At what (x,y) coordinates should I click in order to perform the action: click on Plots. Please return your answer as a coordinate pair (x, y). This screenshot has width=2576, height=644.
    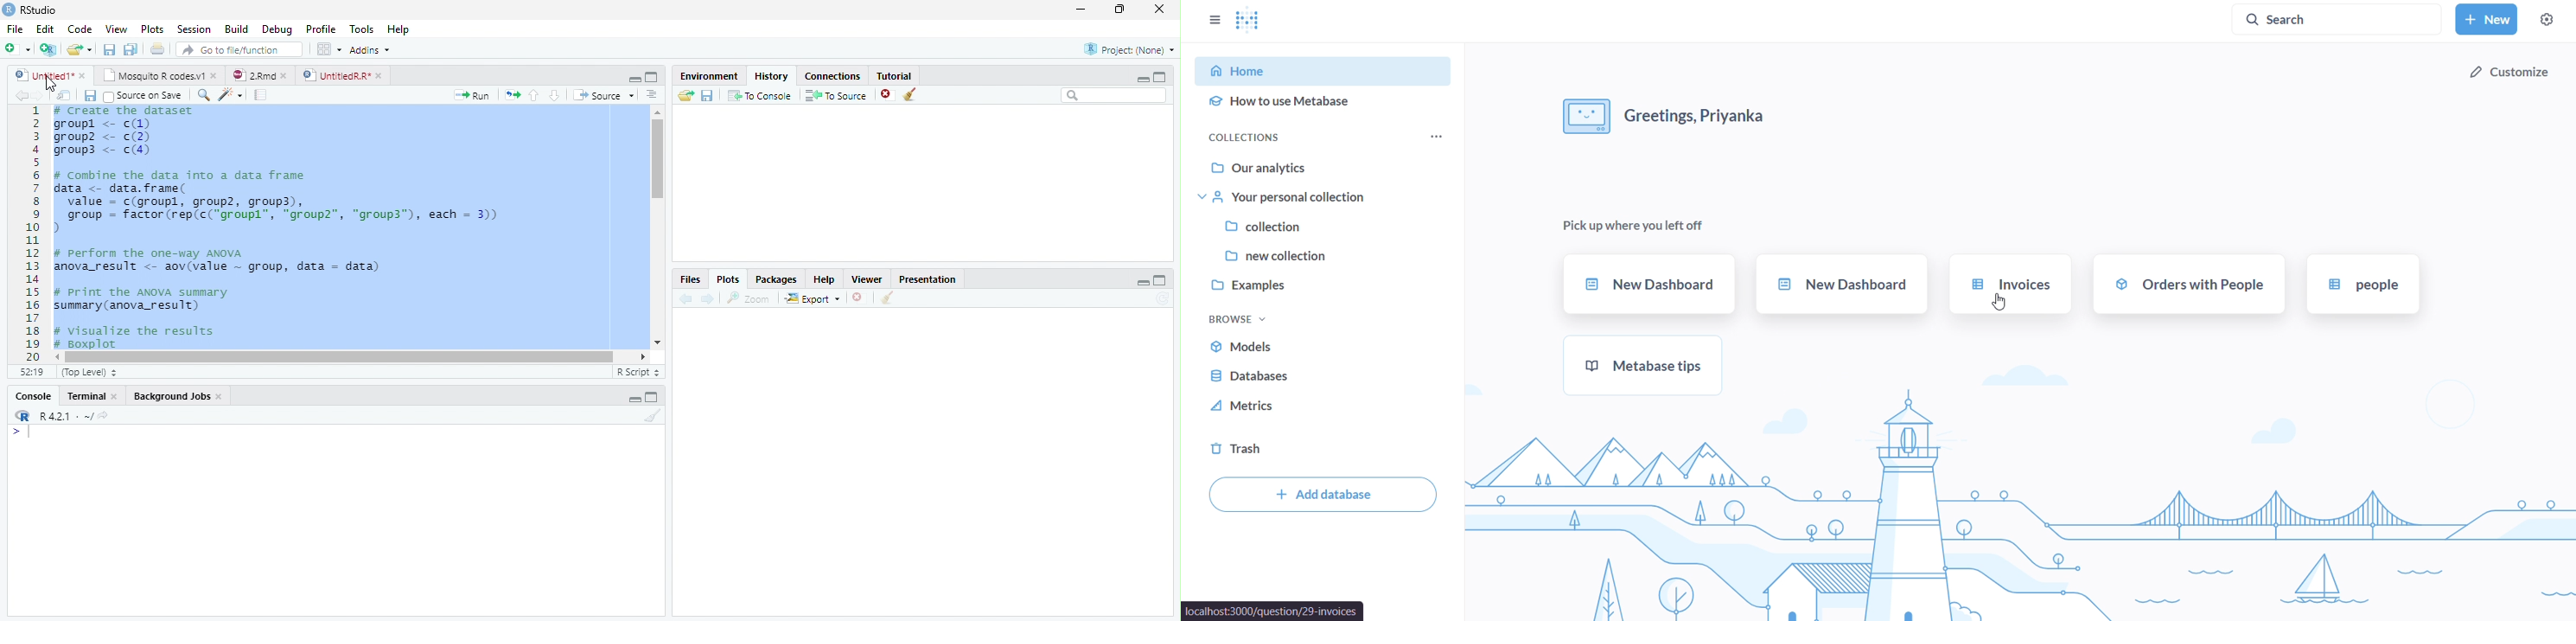
    Looking at the image, I should click on (727, 279).